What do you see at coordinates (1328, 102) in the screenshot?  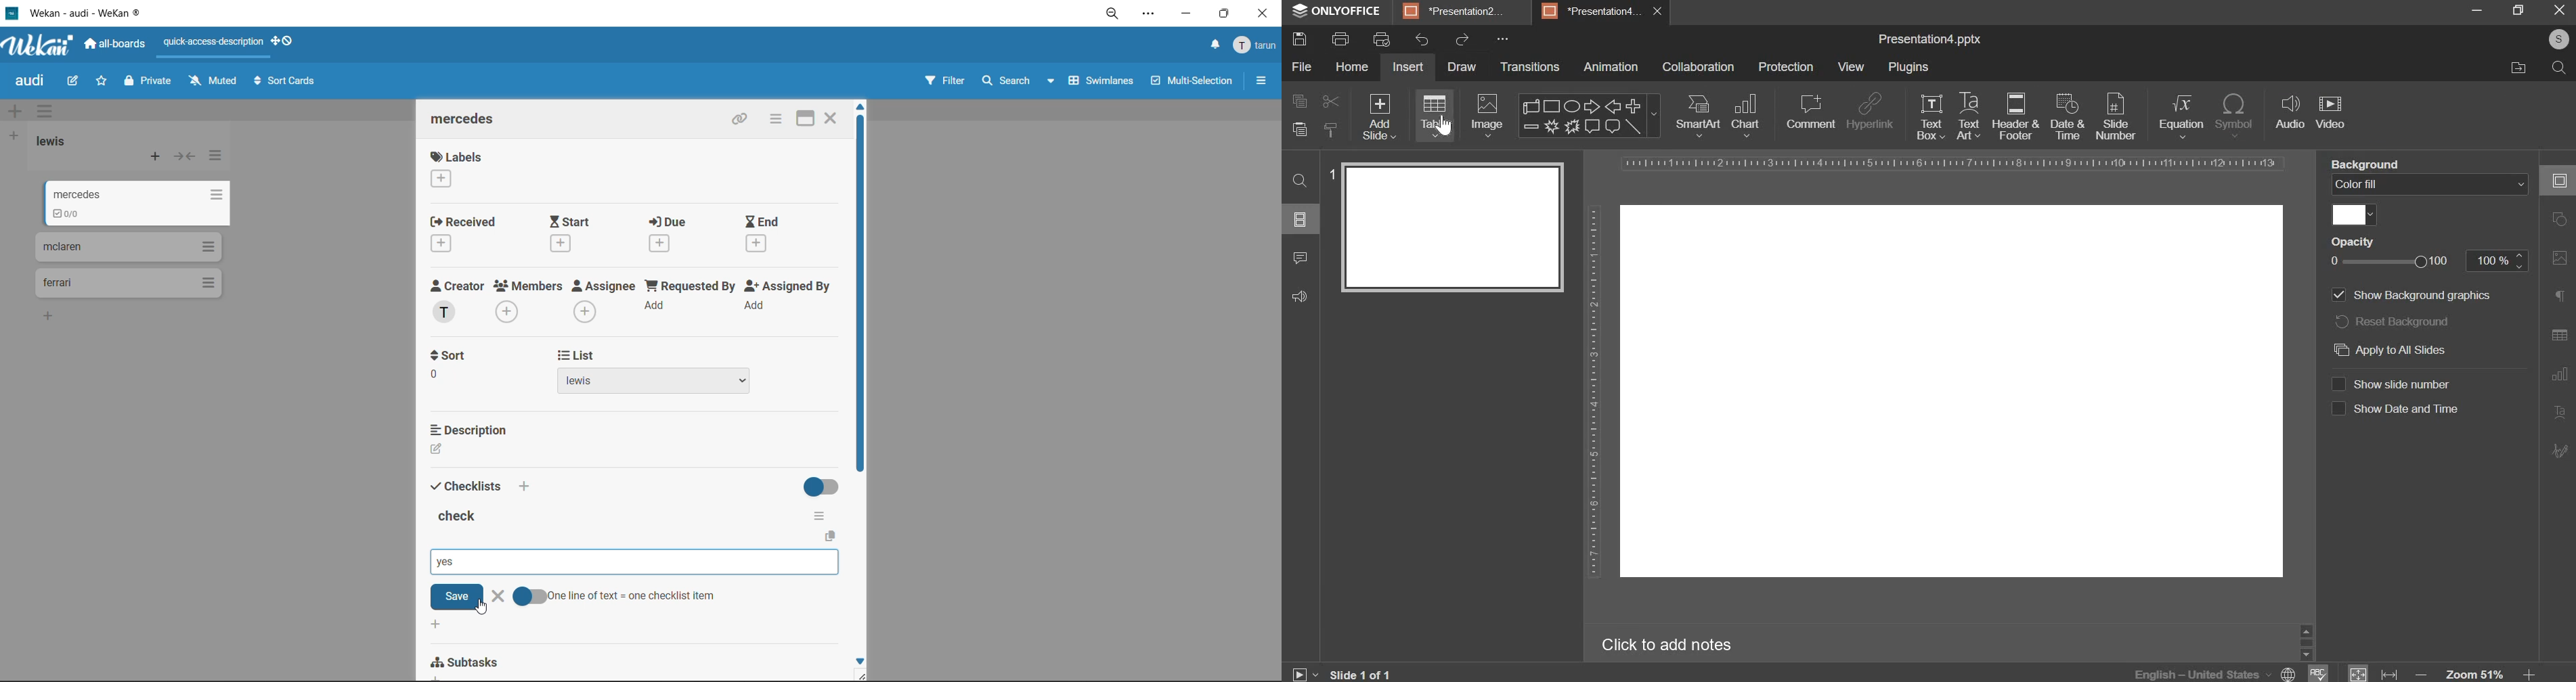 I see `cut` at bounding box center [1328, 102].